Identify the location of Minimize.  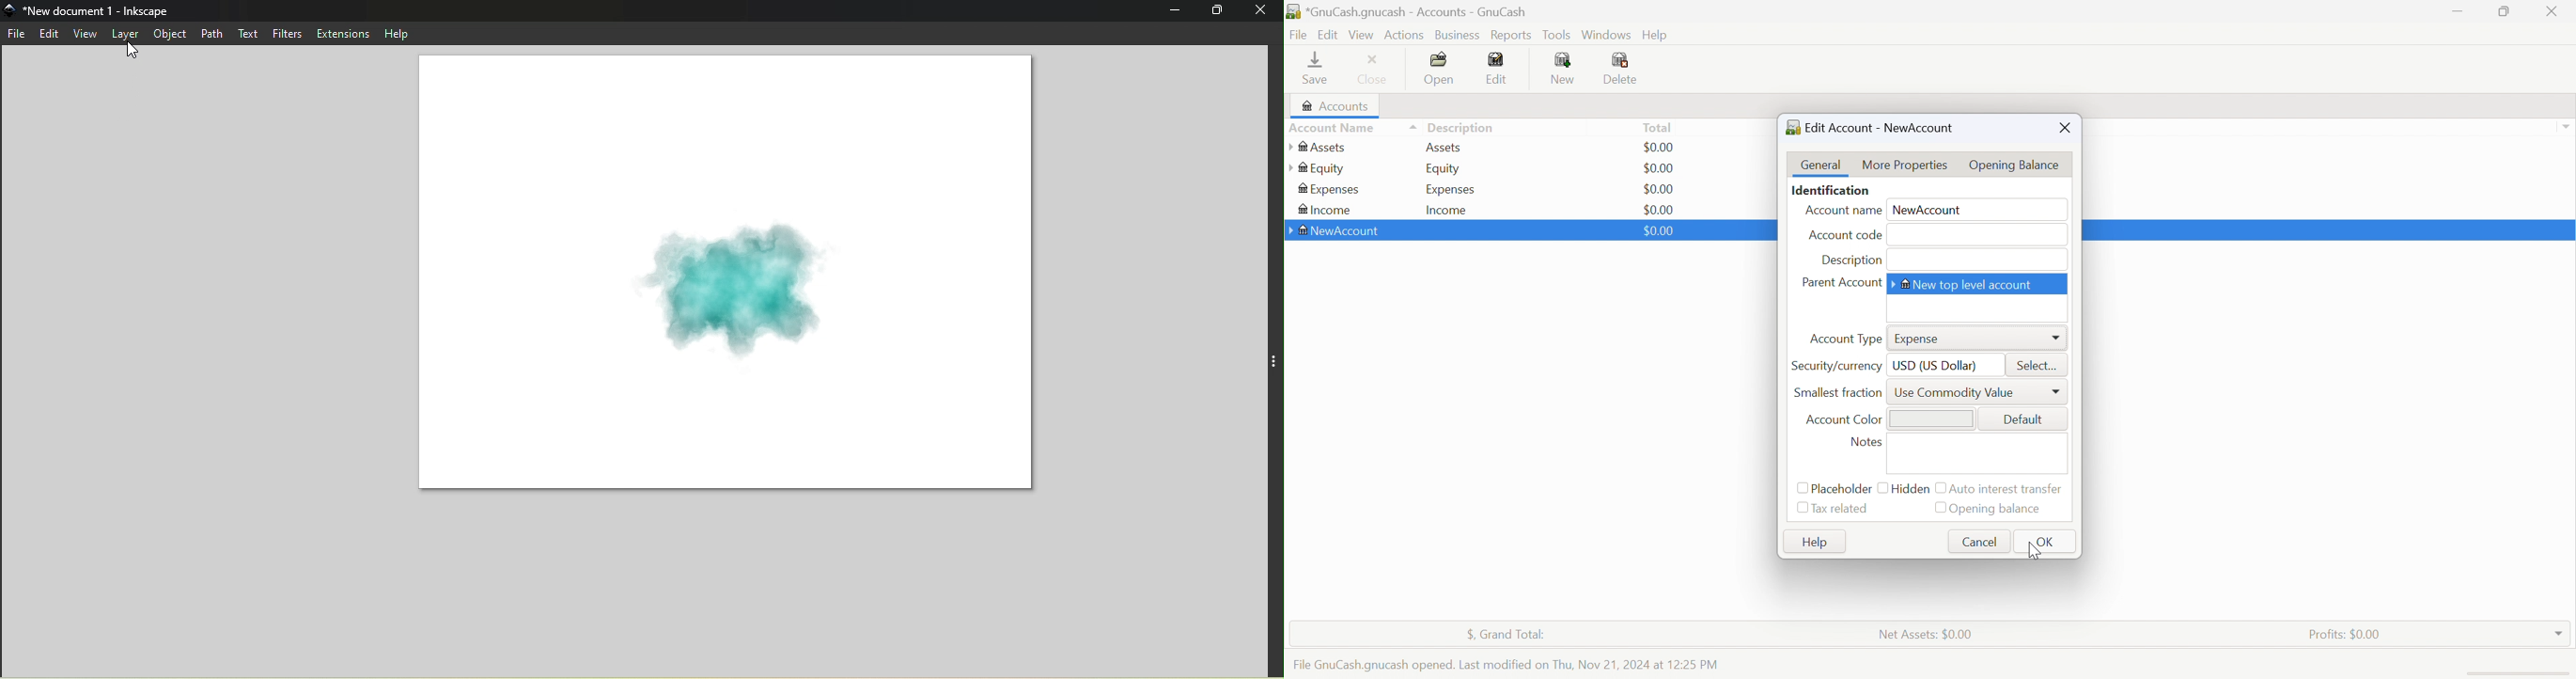
(2454, 8).